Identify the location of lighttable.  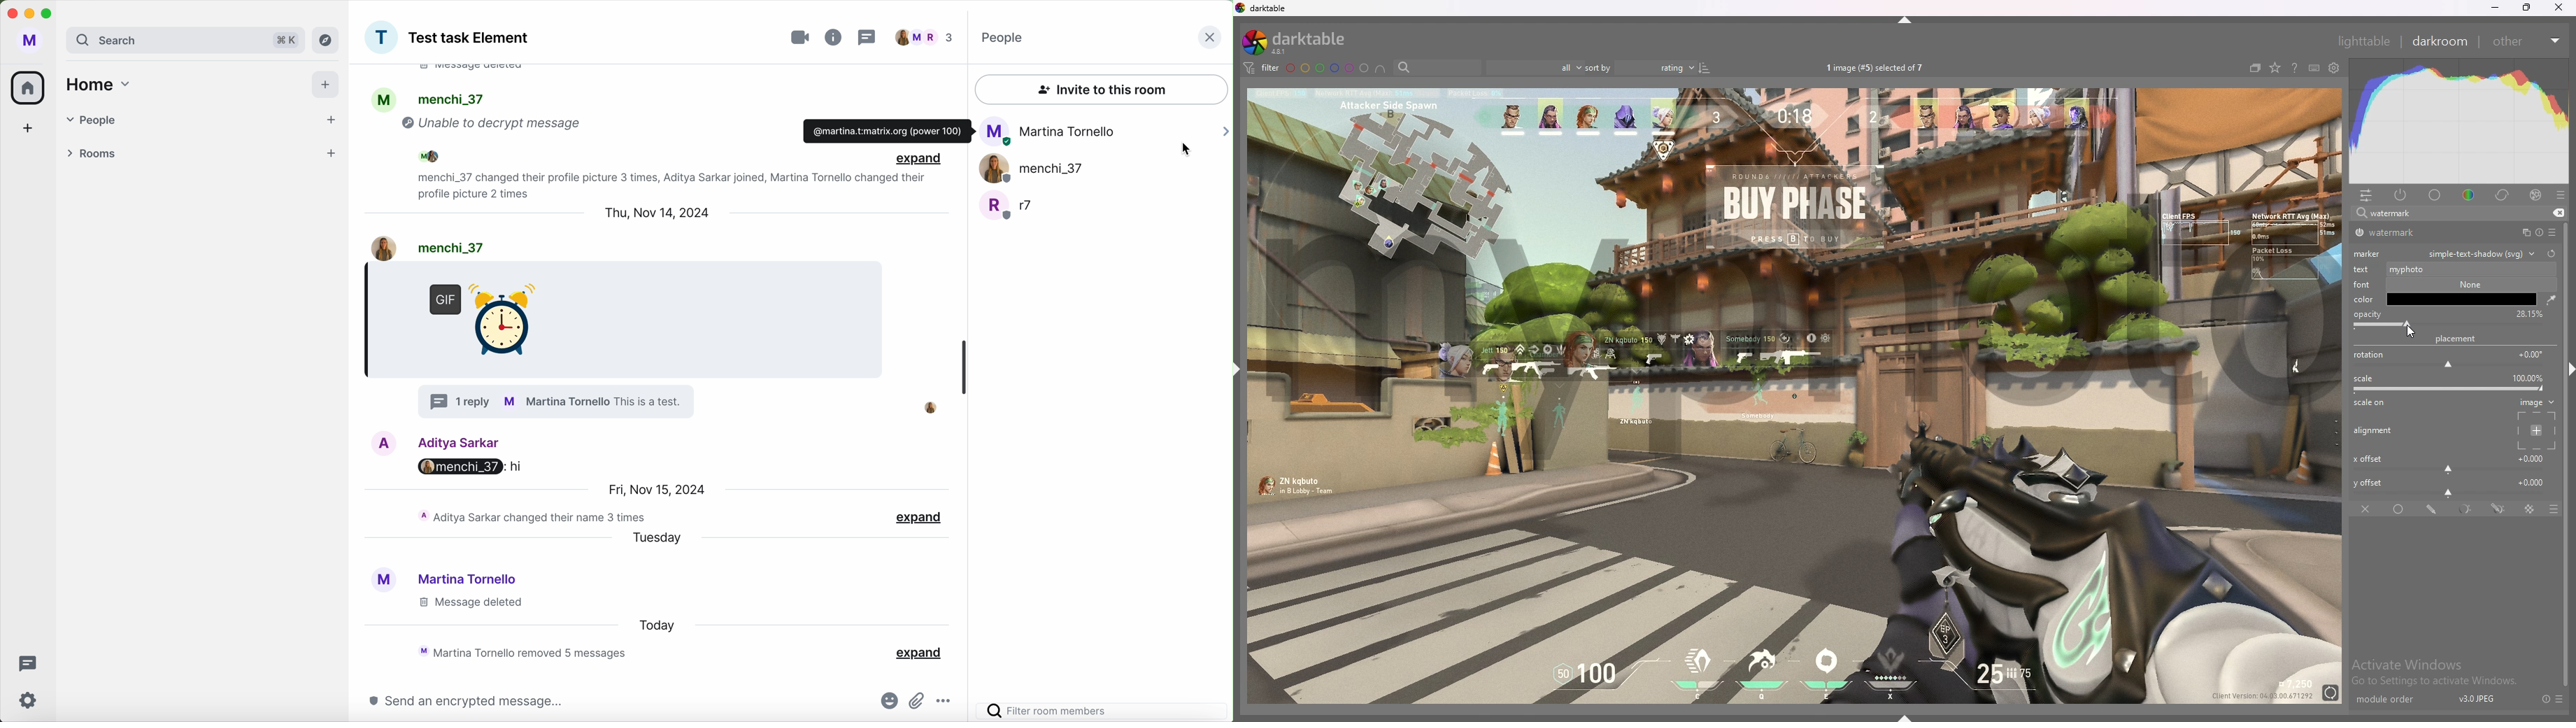
(2363, 41).